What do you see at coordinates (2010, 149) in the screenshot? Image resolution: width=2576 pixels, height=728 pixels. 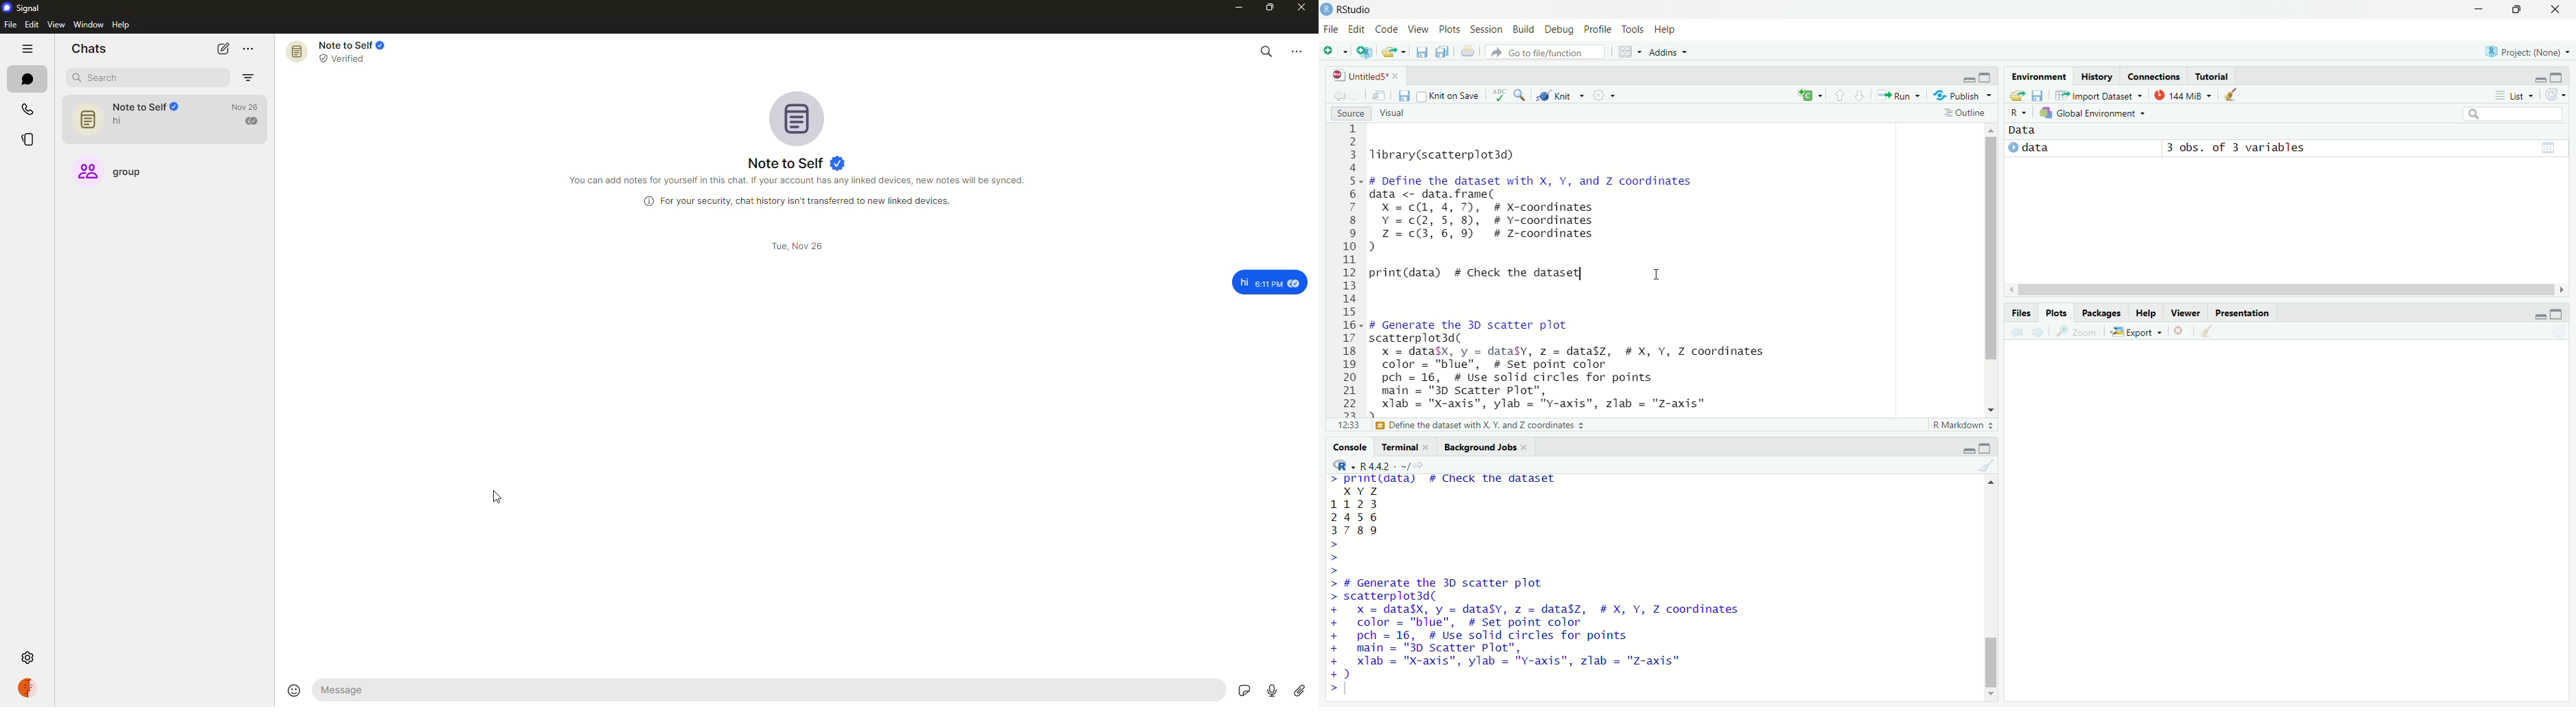 I see `play` at bounding box center [2010, 149].